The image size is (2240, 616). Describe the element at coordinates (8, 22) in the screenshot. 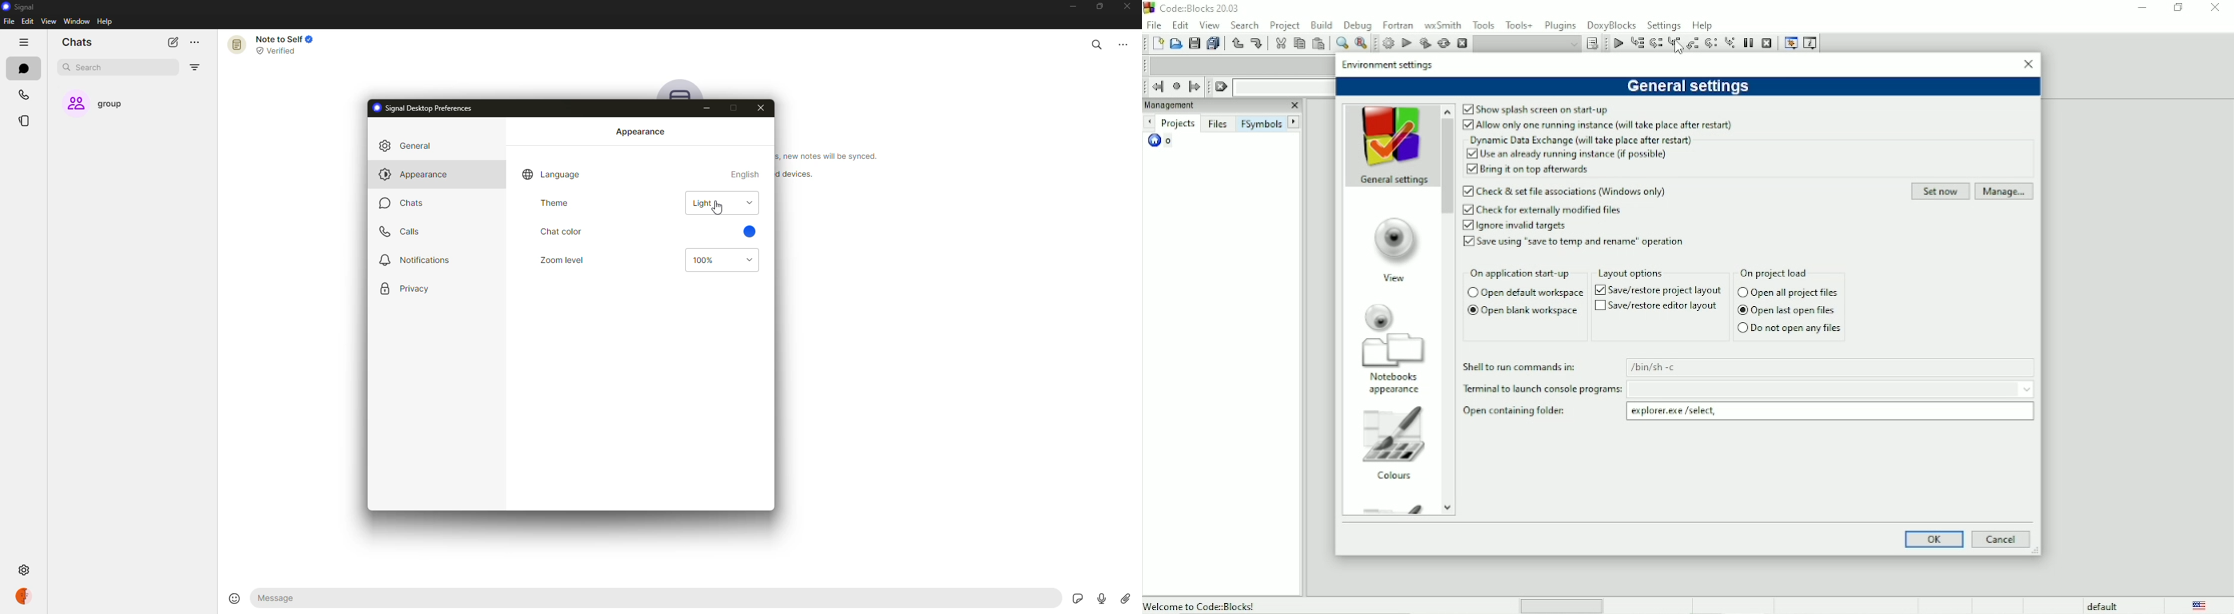

I see `file` at that location.